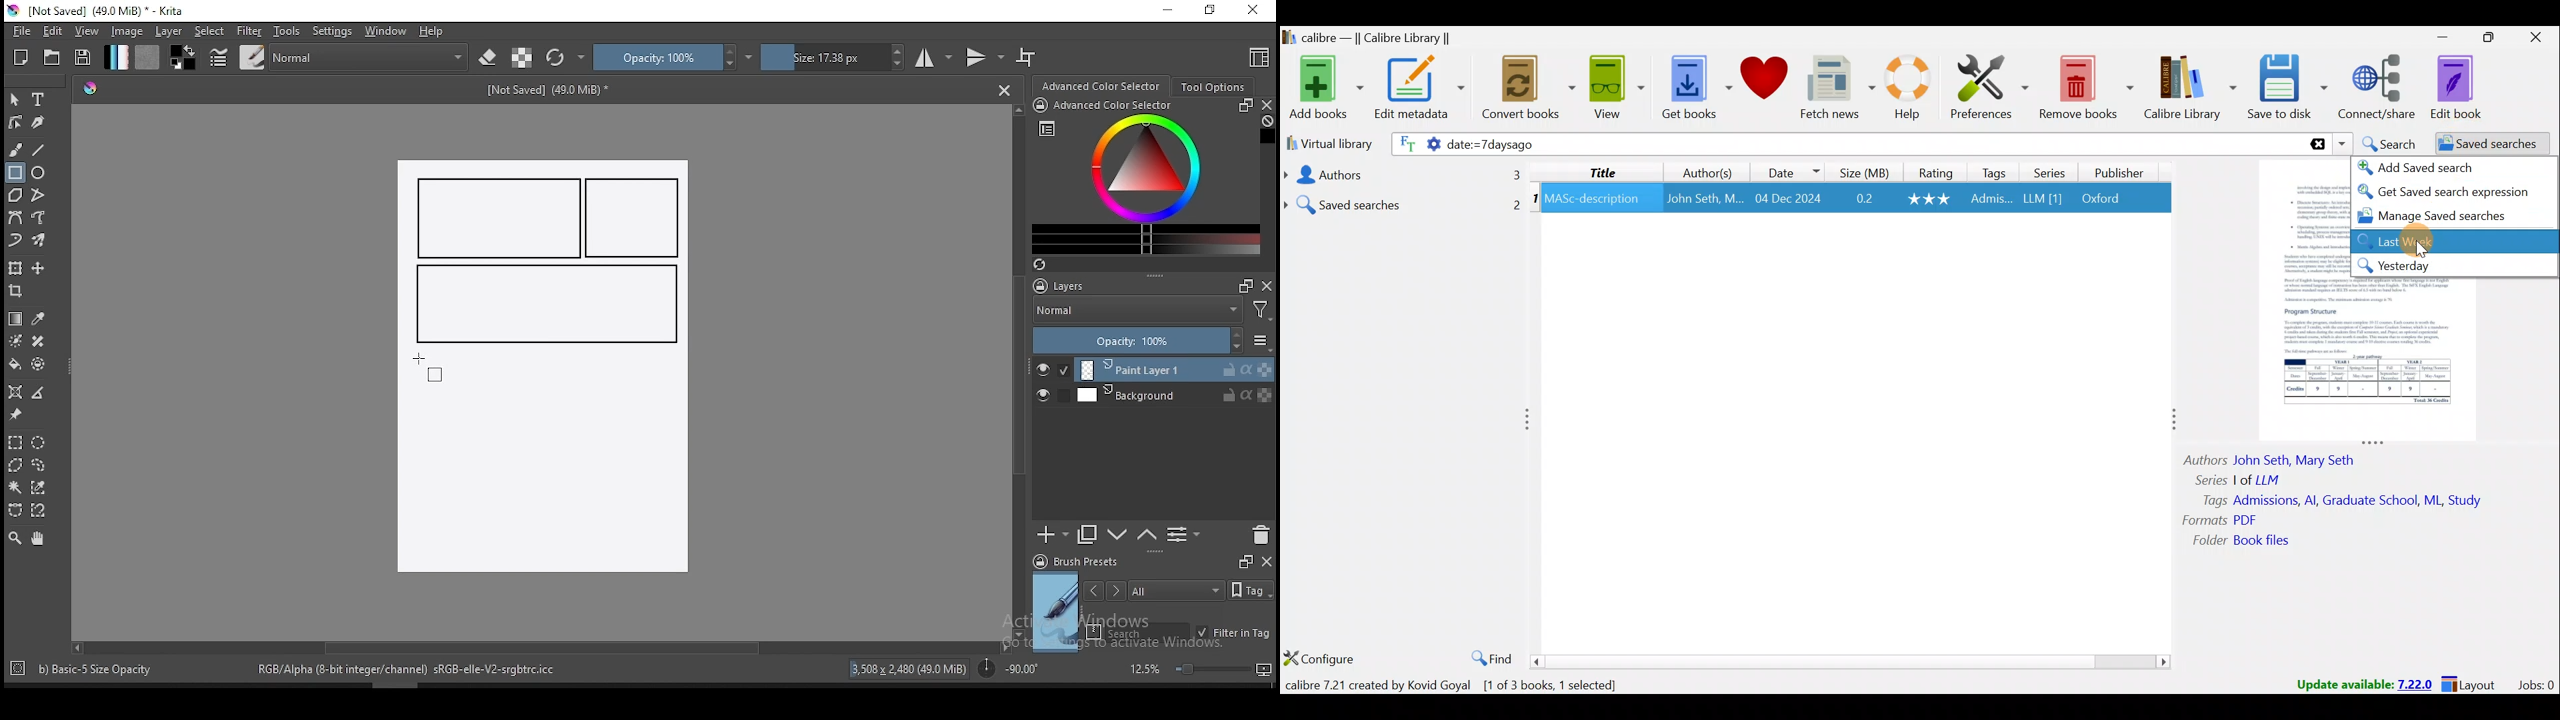 The image size is (2576, 728). What do you see at coordinates (2357, 683) in the screenshot?
I see `Update available: 7.22.0` at bounding box center [2357, 683].